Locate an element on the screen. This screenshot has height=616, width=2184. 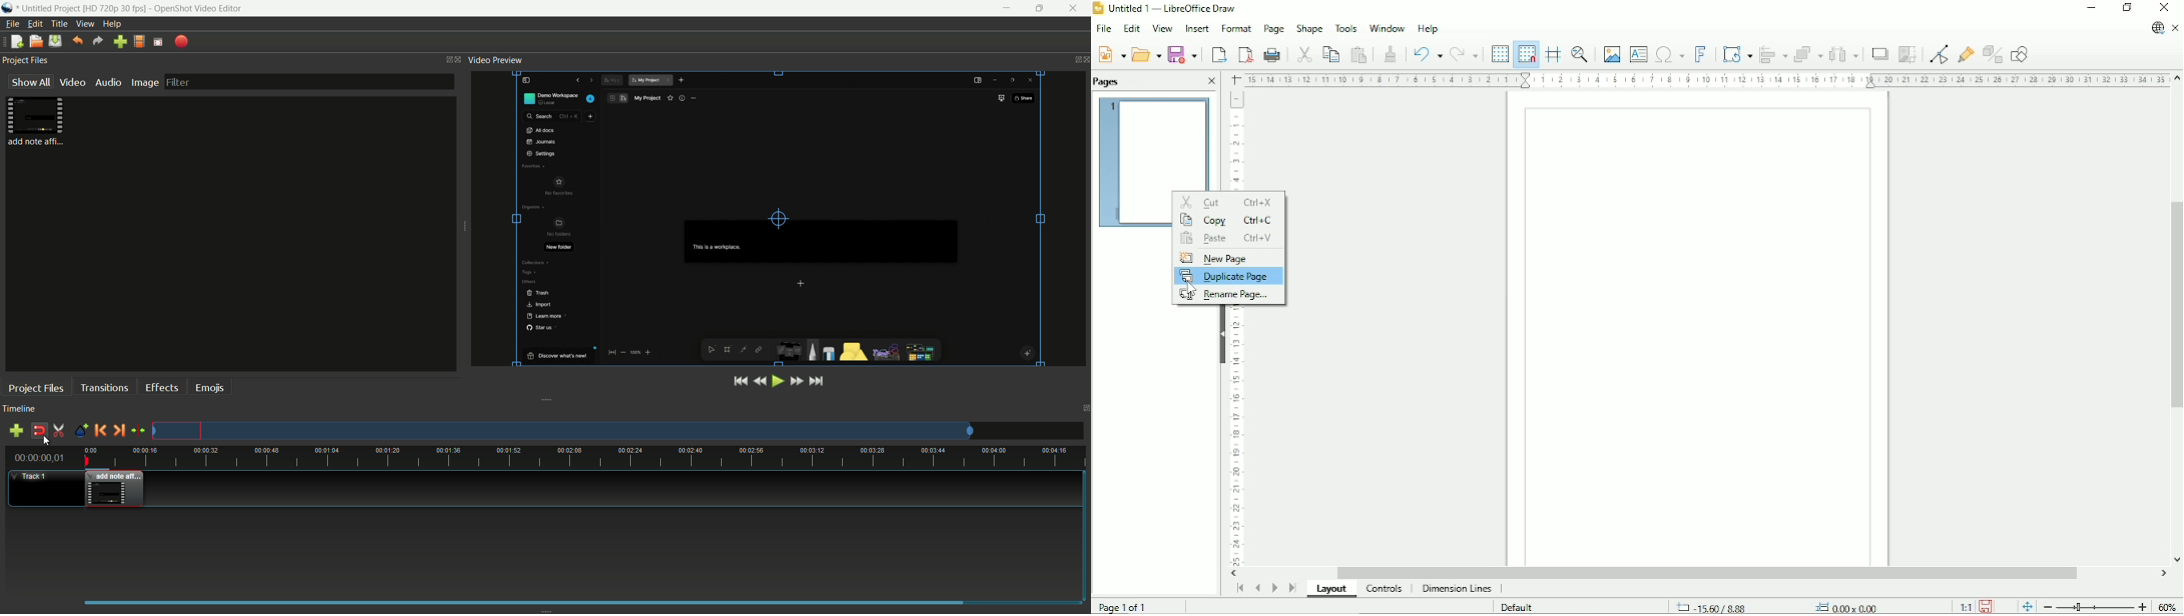
Save is located at coordinates (1184, 54).